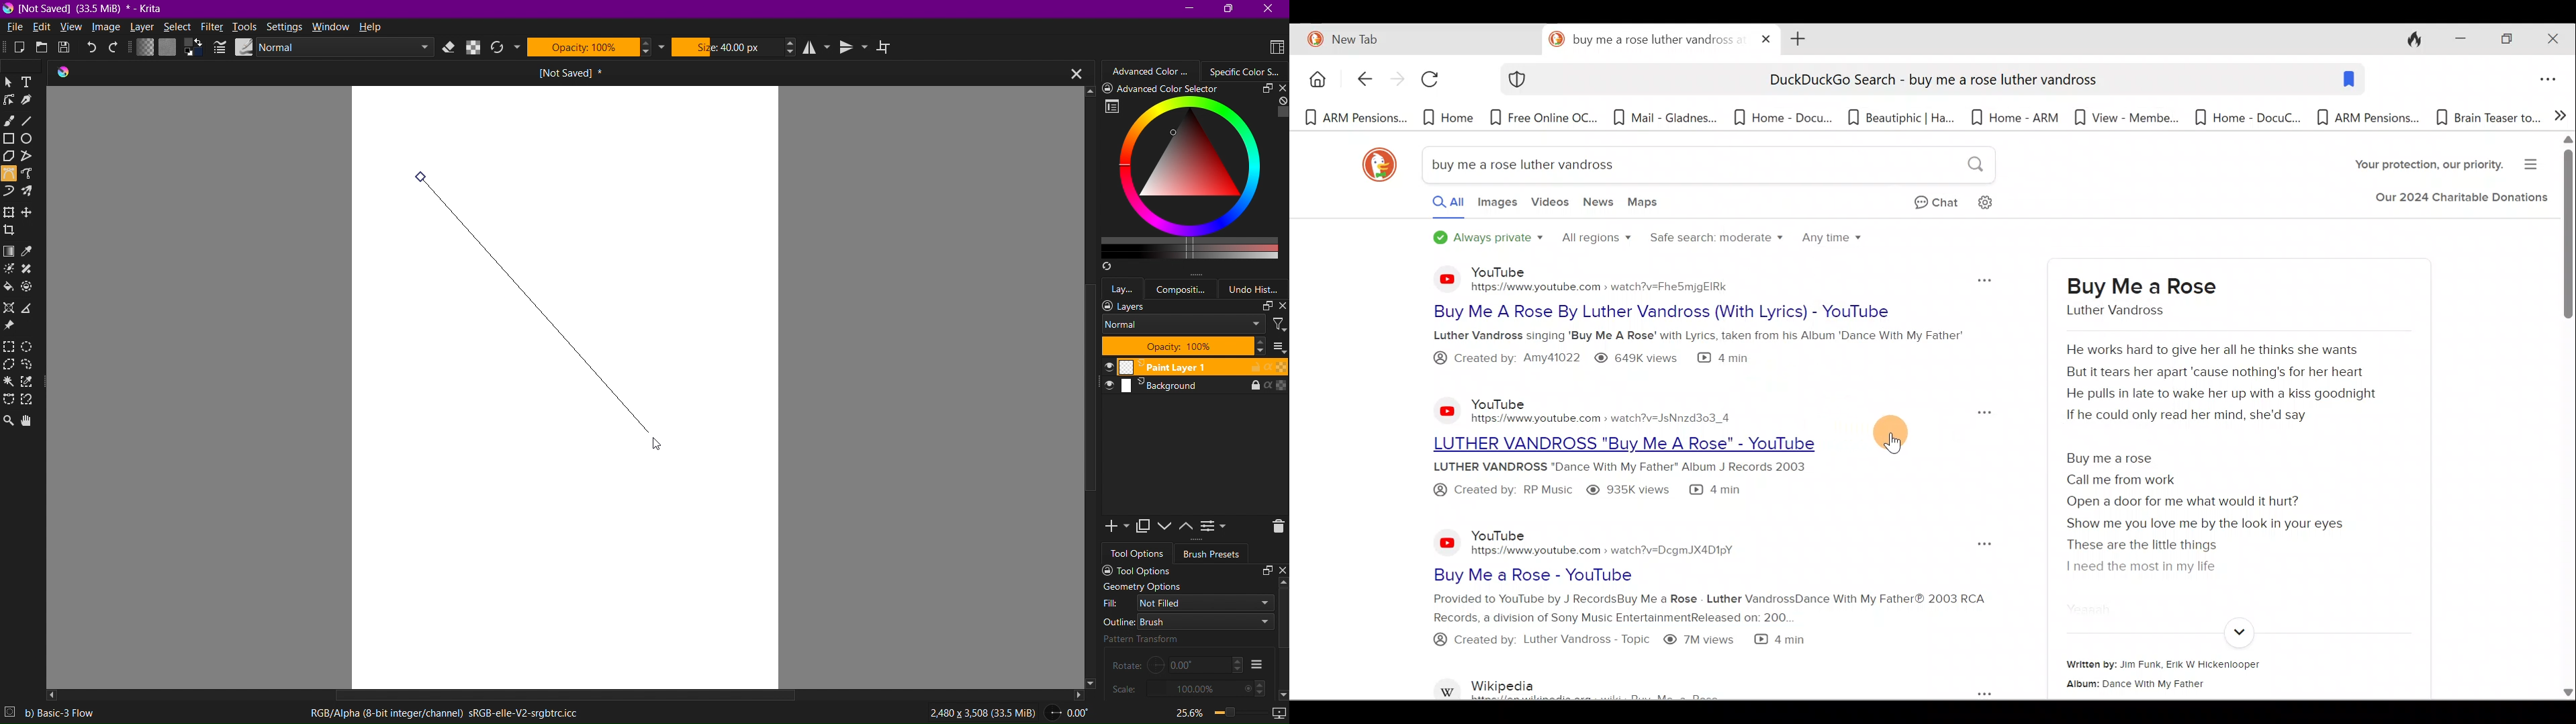 This screenshot has height=728, width=2576. I want to click on Scrollbar, so click(556, 692).